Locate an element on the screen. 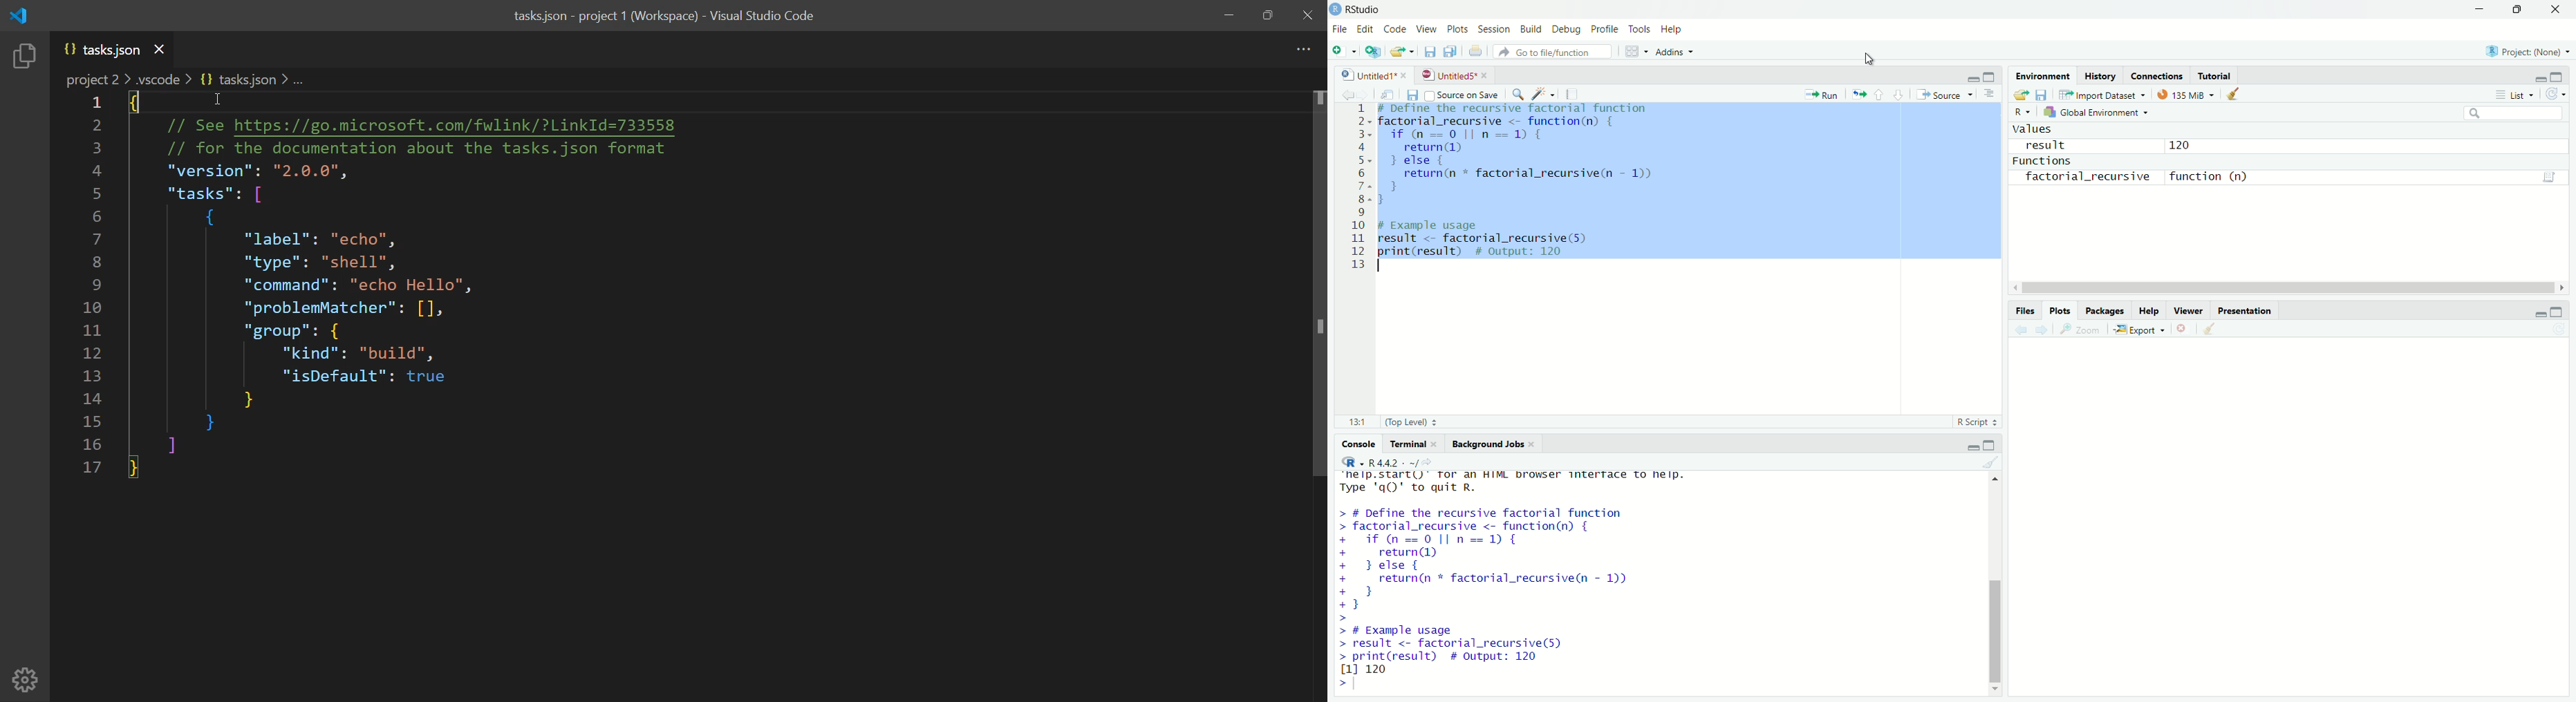 The height and width of the screenshot is (728, 2576). Project (None) is located at coordinates (2526, 53).